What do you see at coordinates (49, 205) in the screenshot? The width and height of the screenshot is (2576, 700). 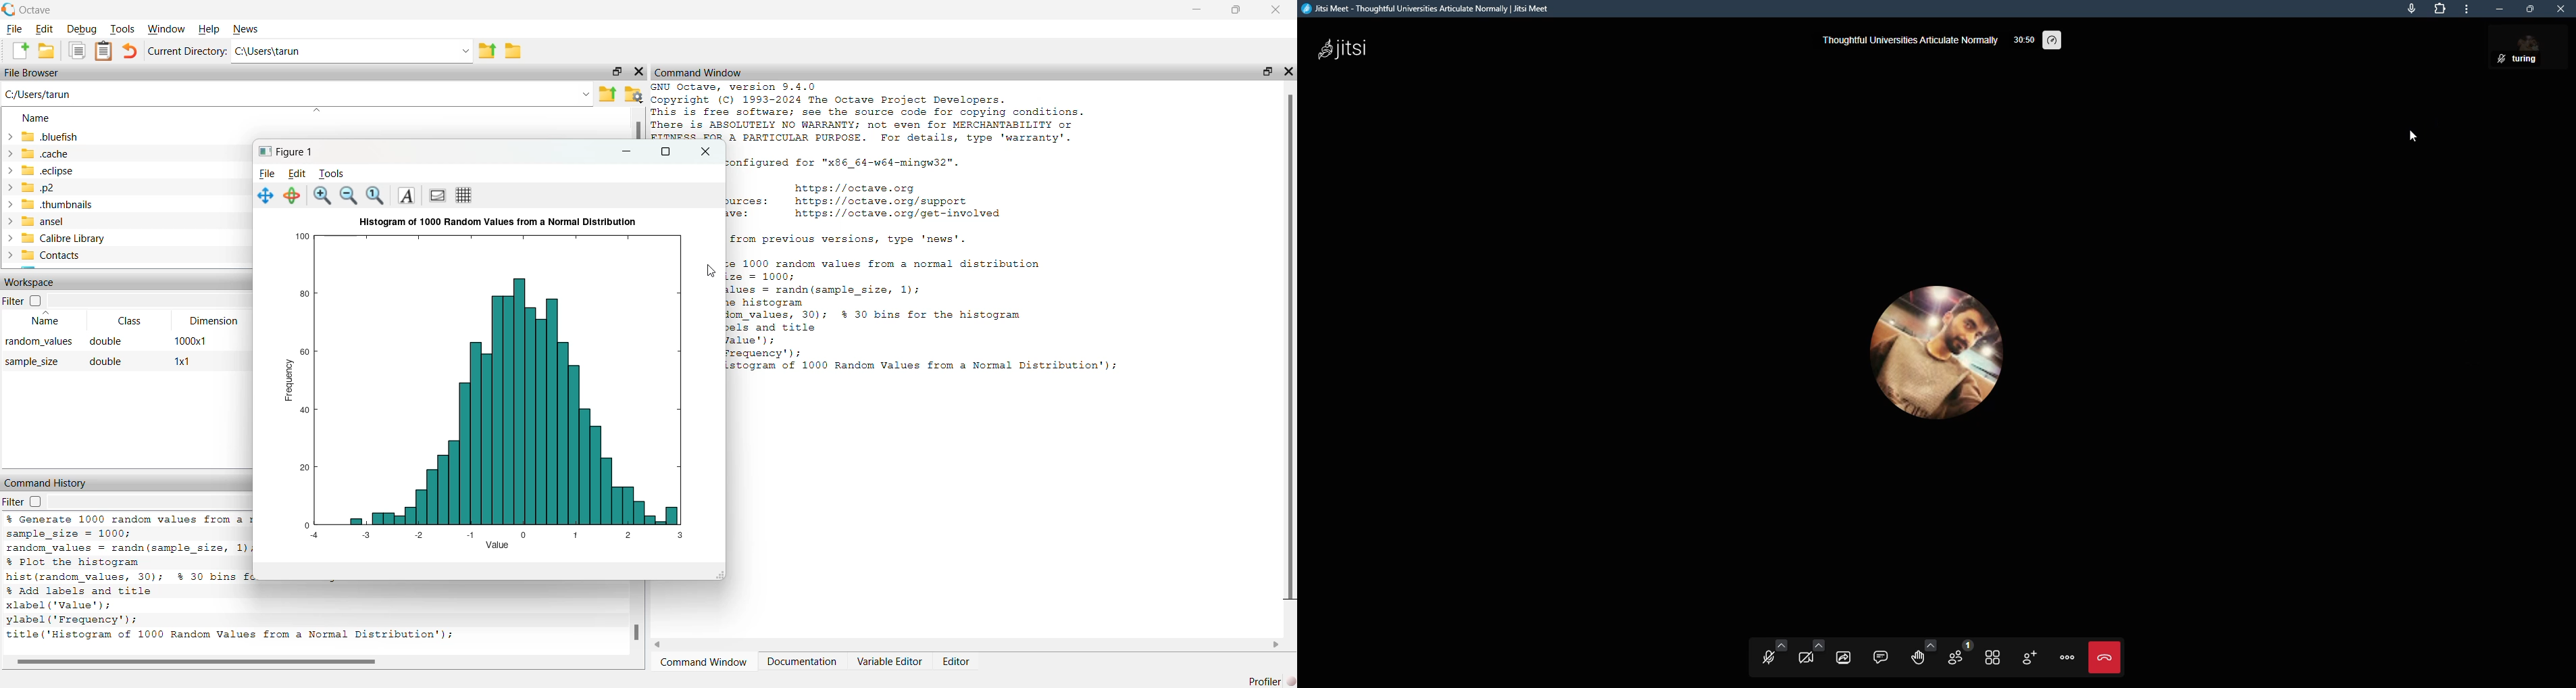 I see `.thumbnails` at bounding box center [49, 205].